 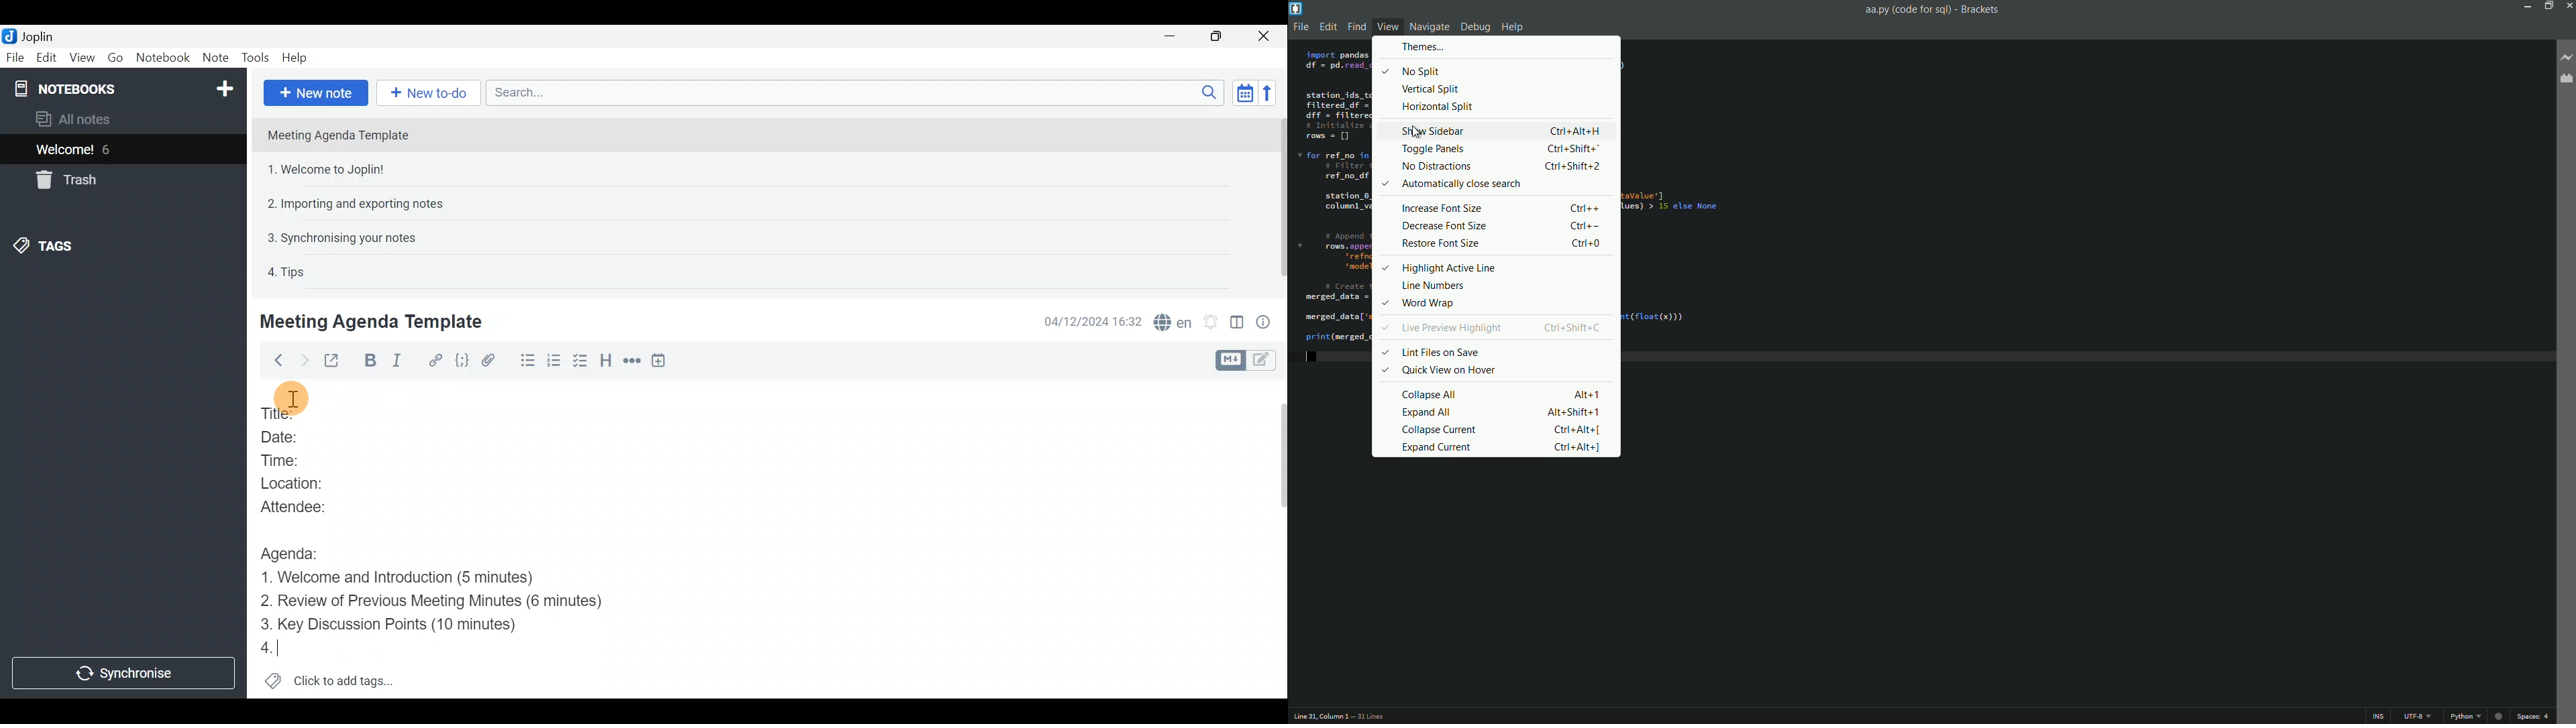 I want to click on Bold, so click(x=370, y=361).